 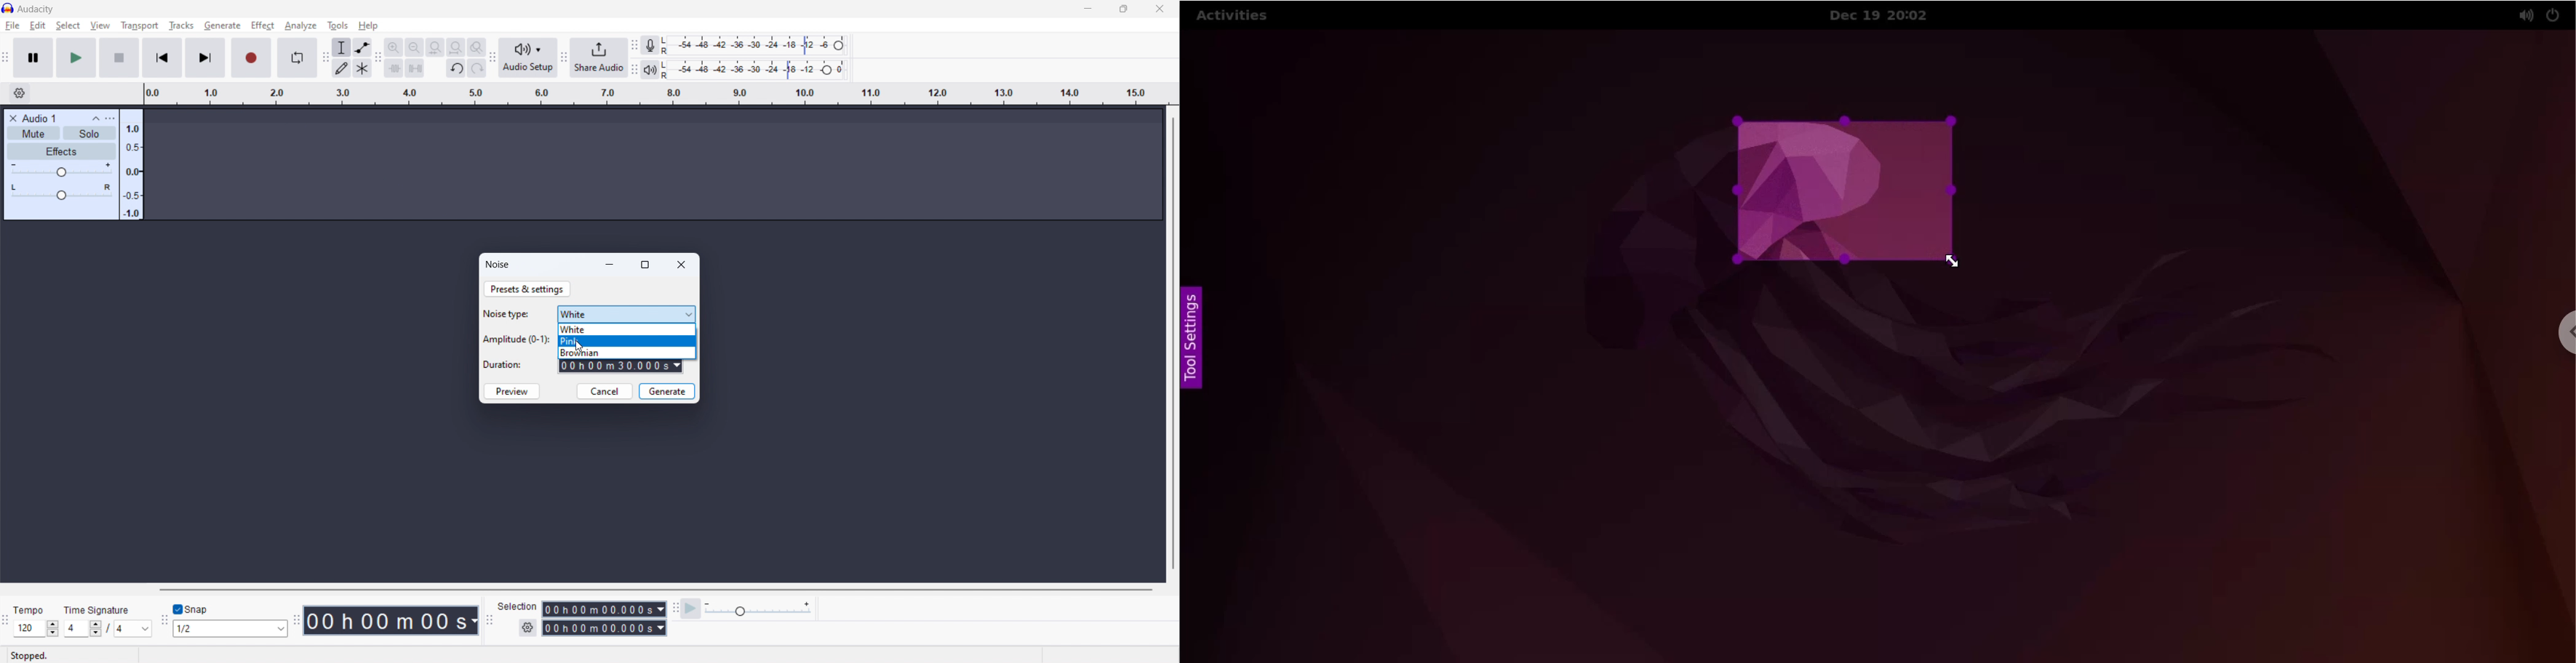 What do you see at coordinates (232, 629) in the screenshot?
I see `select snapping` at bounding box center [232, 629].